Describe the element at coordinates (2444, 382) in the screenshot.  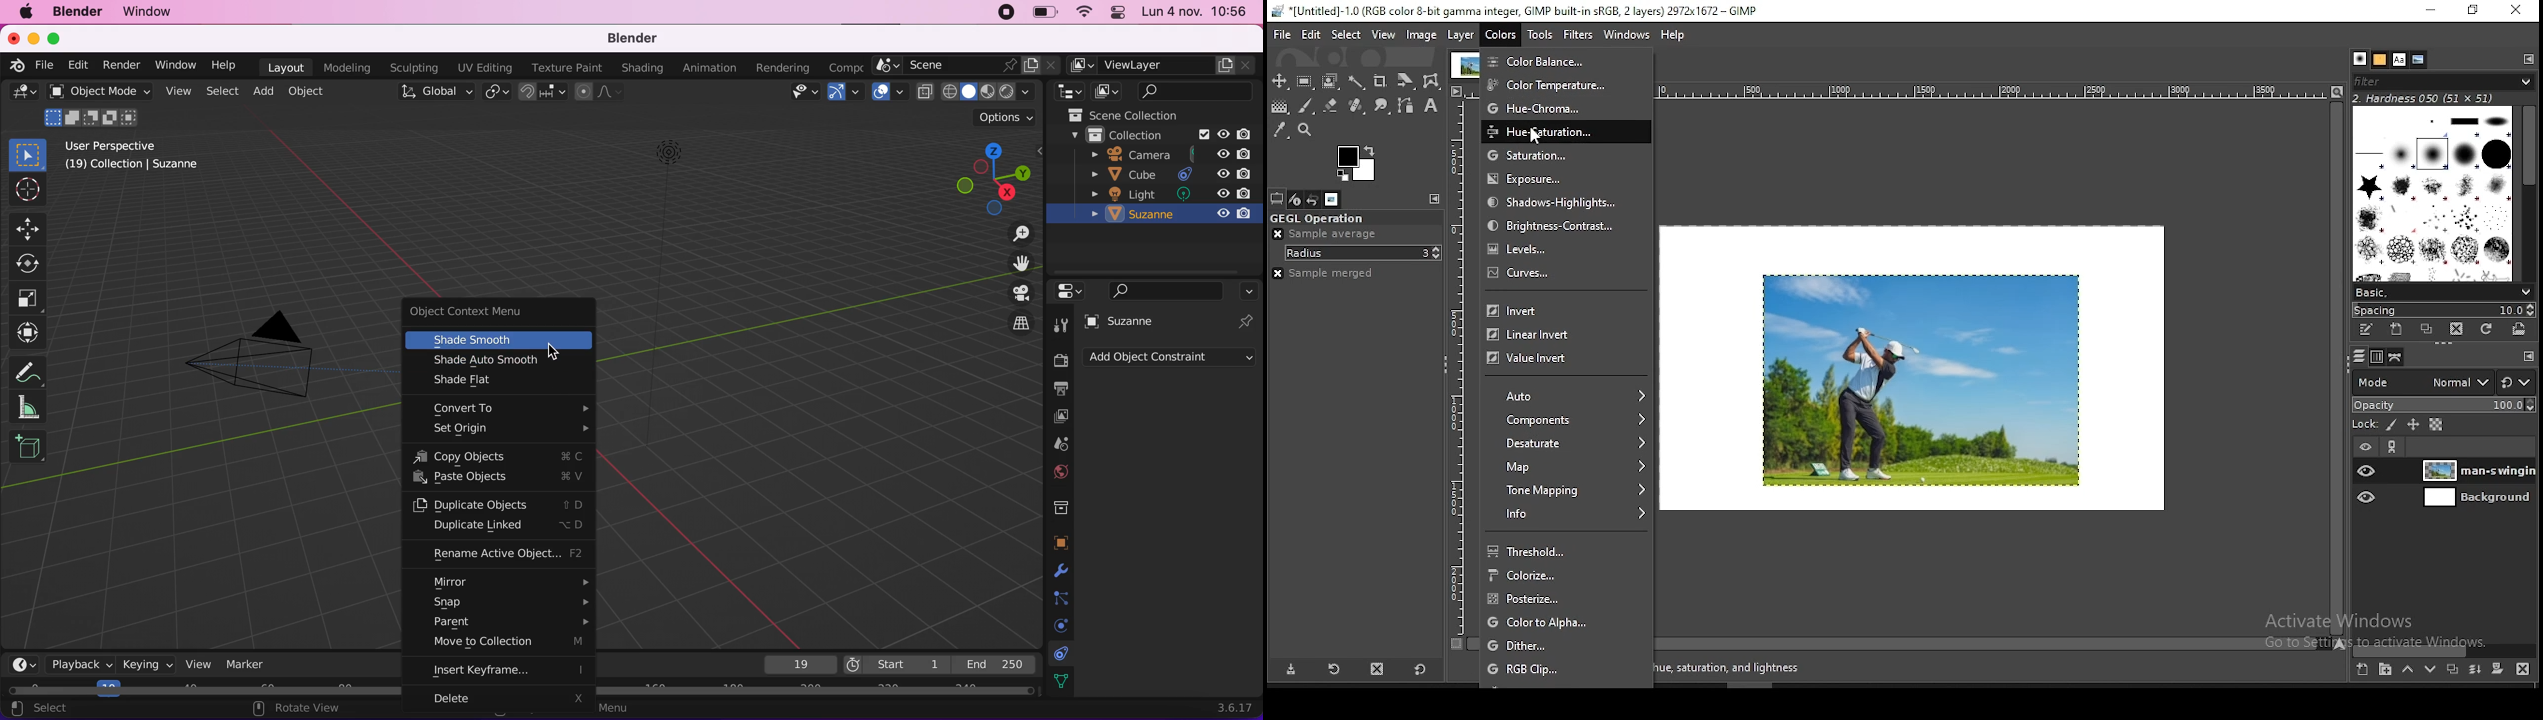
I see `blend mode` at that location.